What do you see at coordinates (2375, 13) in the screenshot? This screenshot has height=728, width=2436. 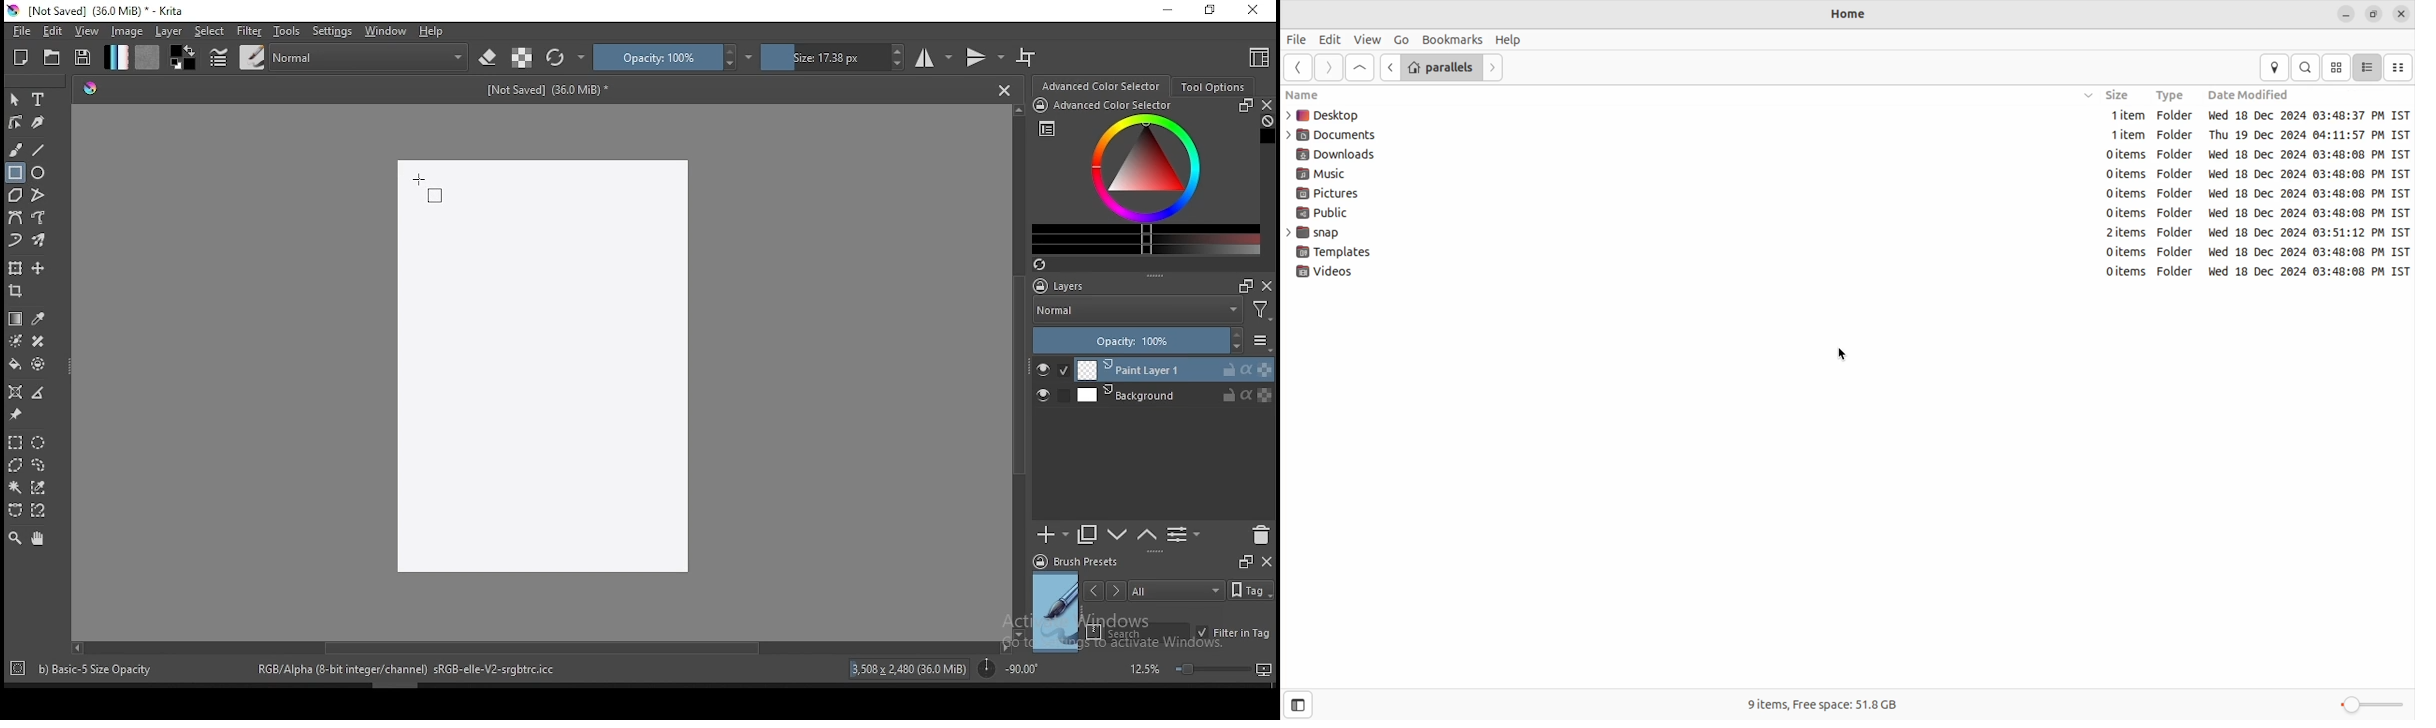 I see `resize` at bounding box center [2375, 13].